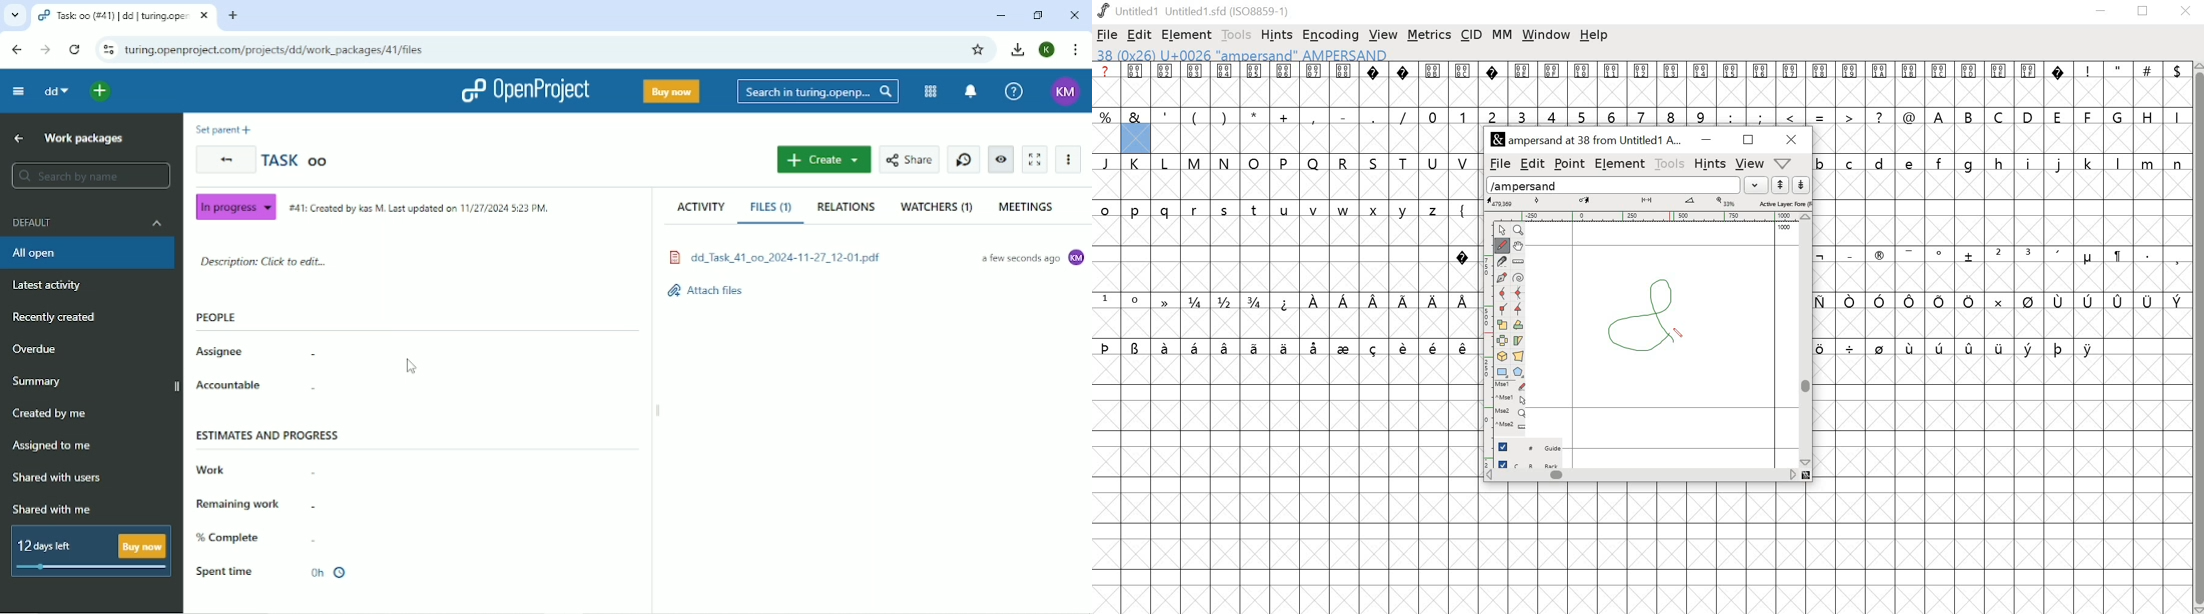 The image size is (2212, 616). What do you see at coordinates (270, 435) in the screenshot?
I see `Estimates and progress` at bounding box center [270, 435].